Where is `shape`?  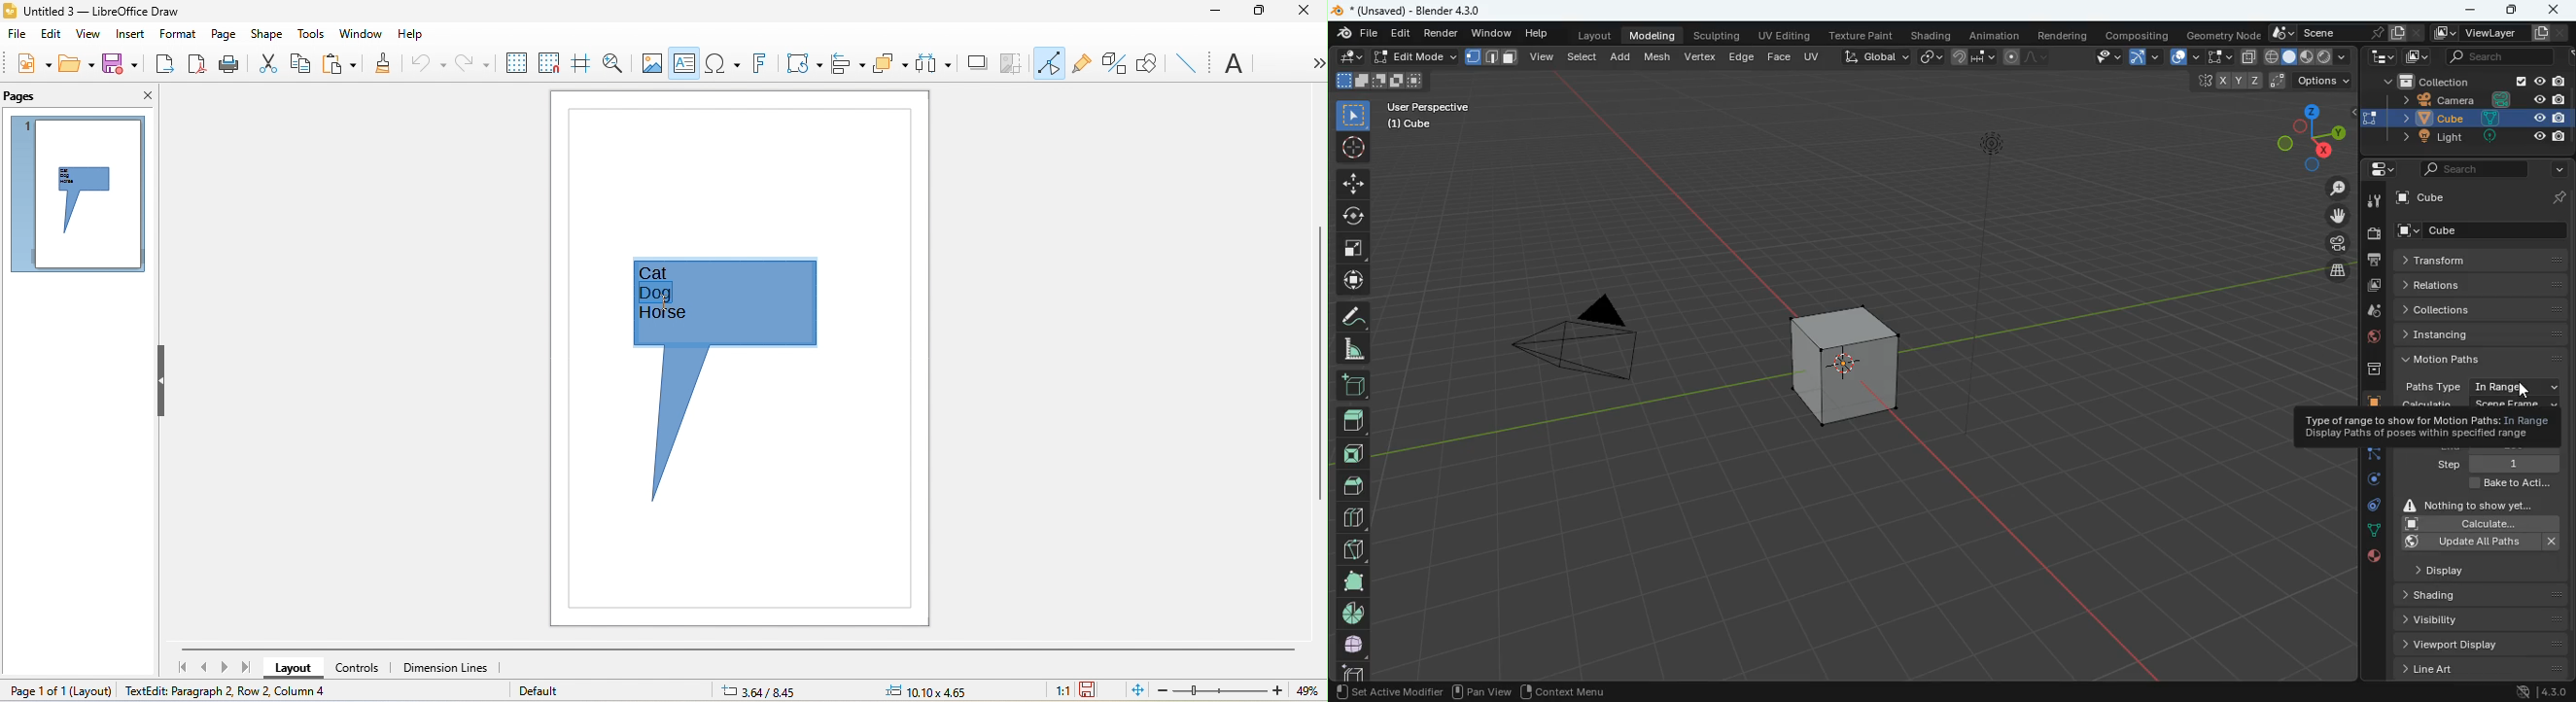 shape is located at coordinates (1379, 80).